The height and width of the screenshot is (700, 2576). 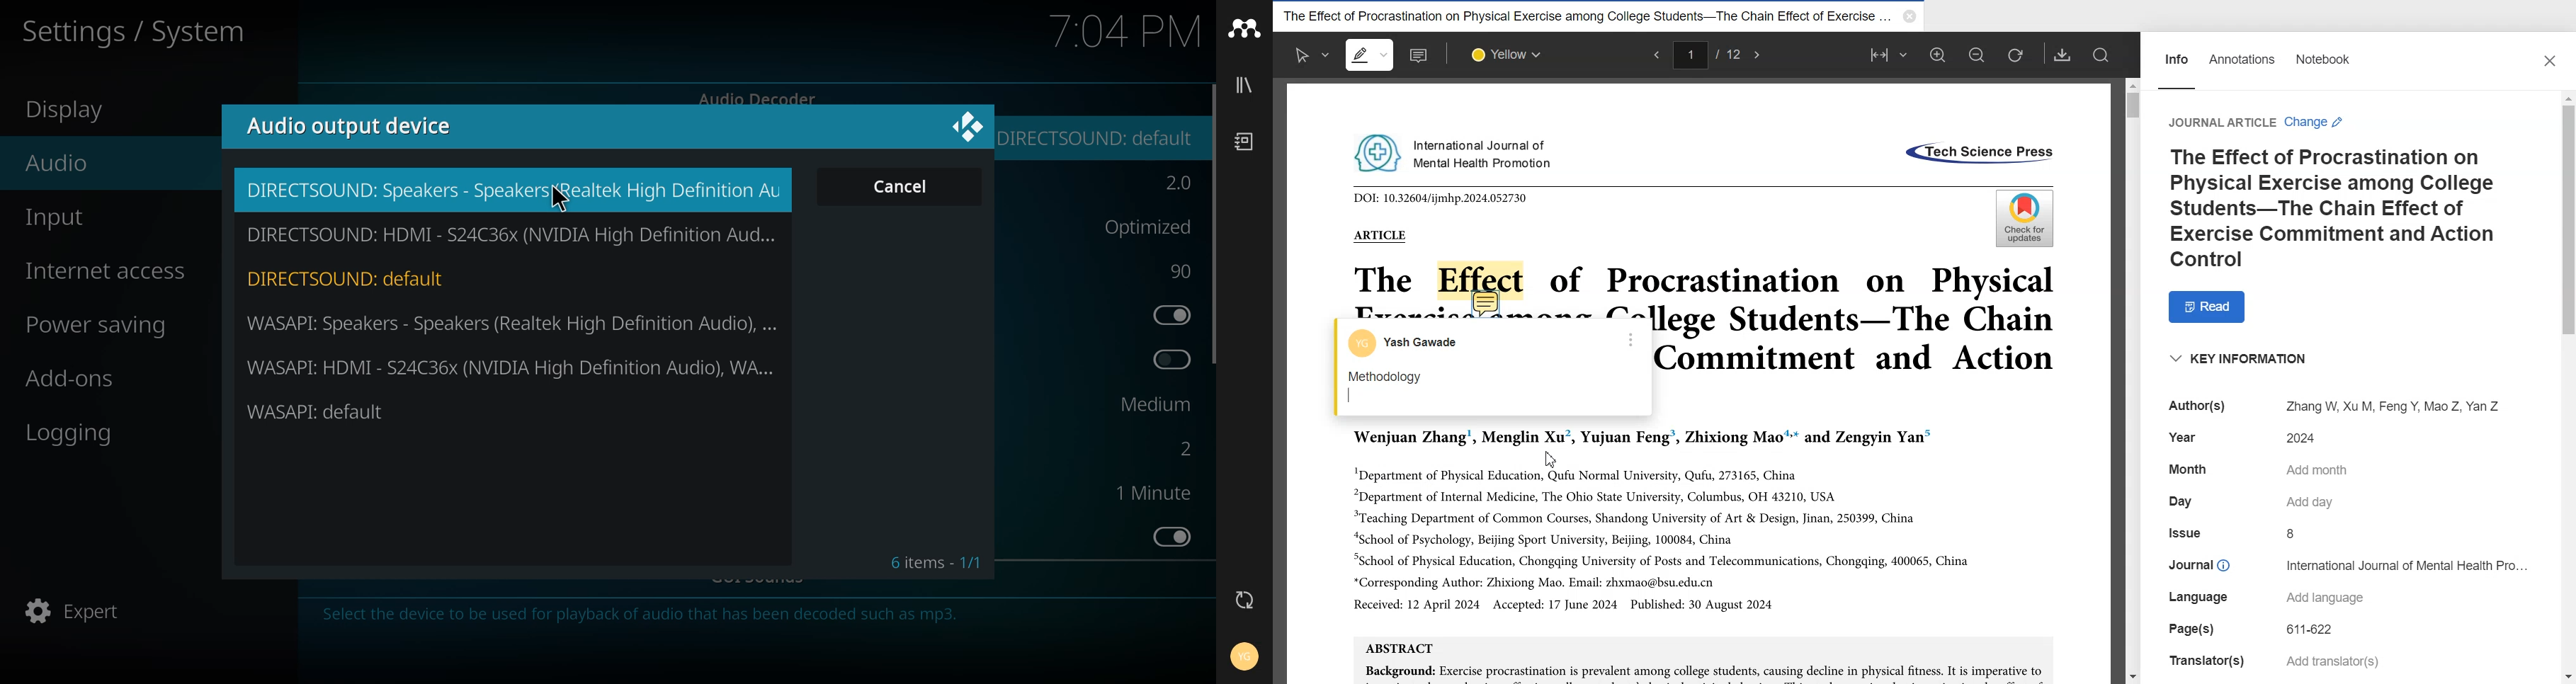 I want to click on Change, so click(x=2317, y=122).